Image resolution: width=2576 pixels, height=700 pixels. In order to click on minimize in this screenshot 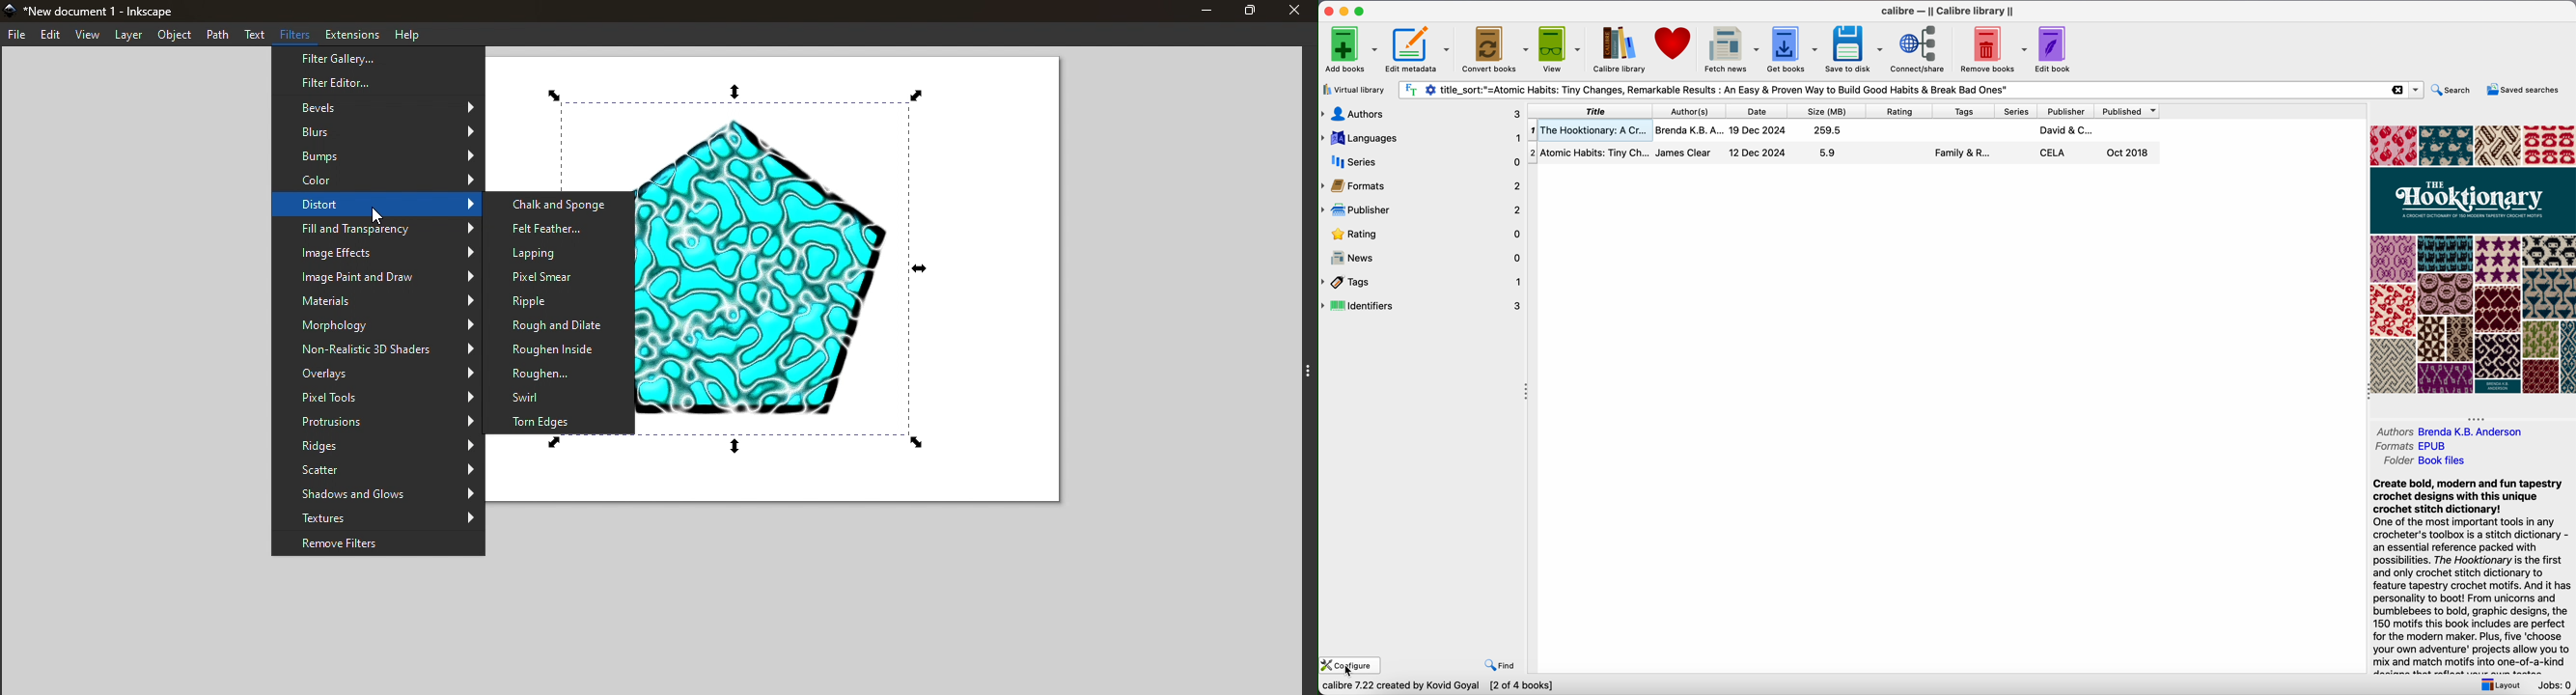, I will do `click(1344, 10)`.